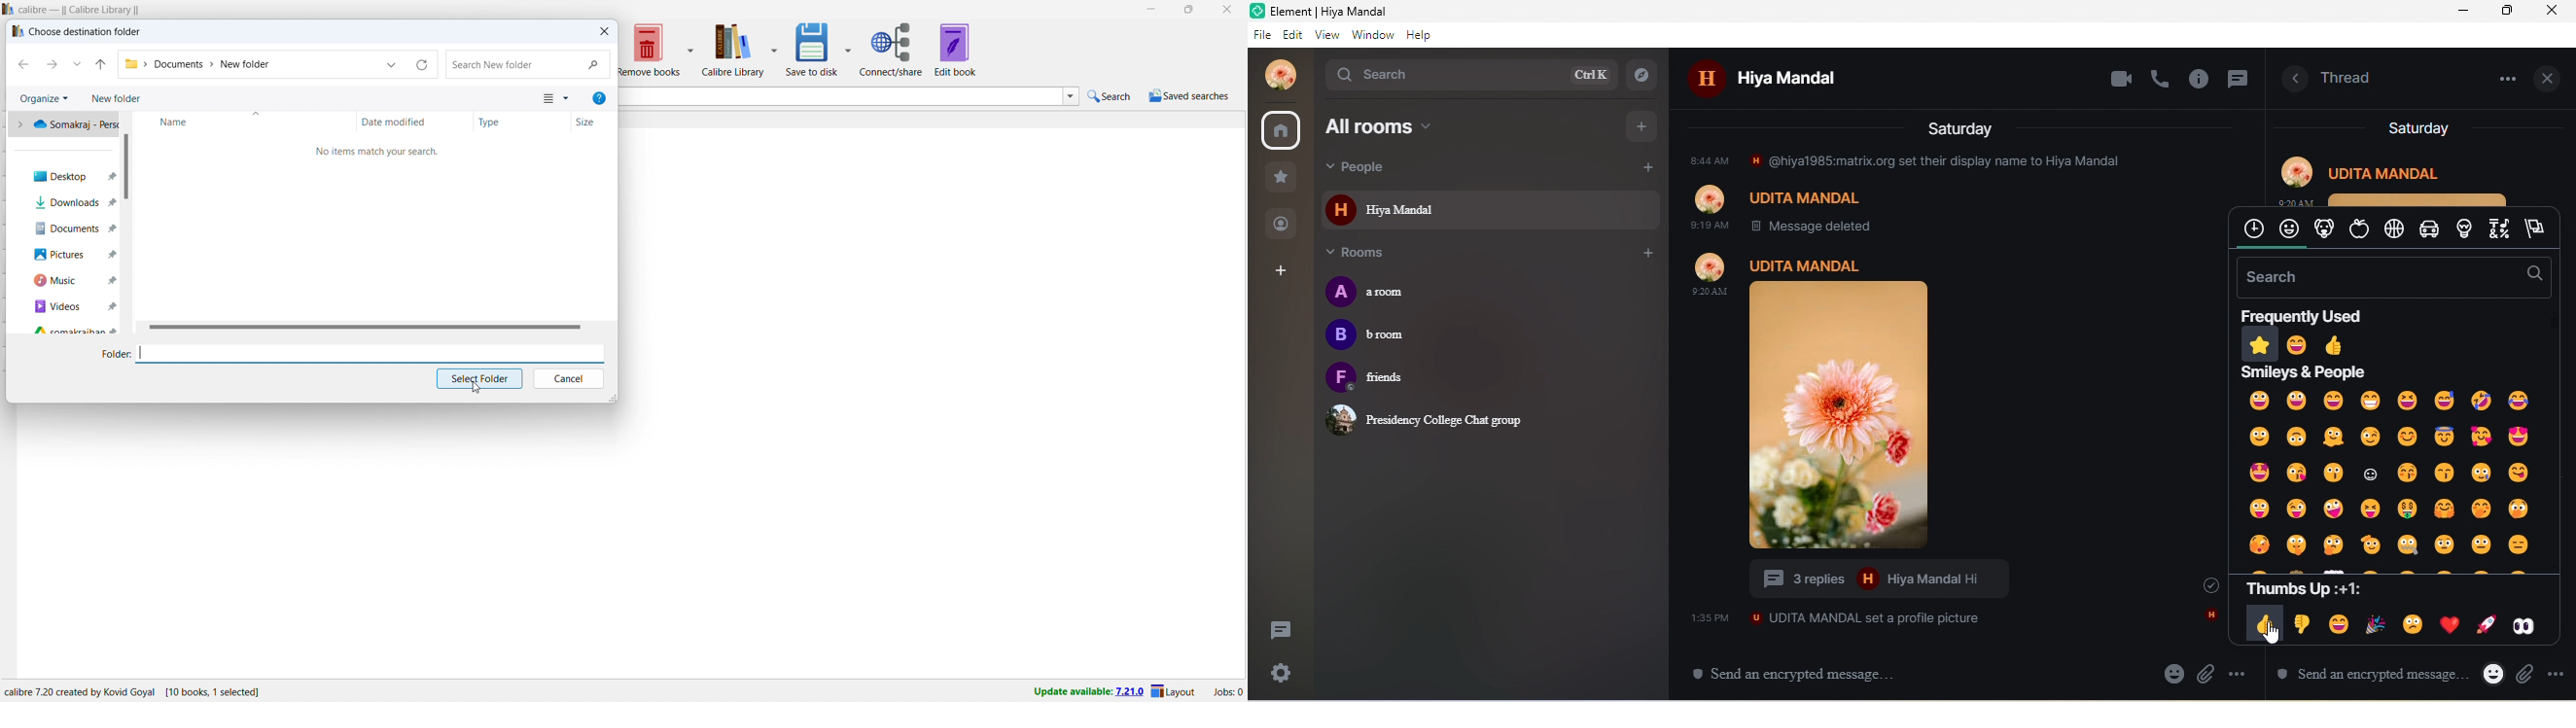 The height and width of the screenshot is (728, 2576). What do you see at coordinates (1491, 209) in the screenshot?
I see `hiya mandal` at bounding box center [1491, 209].